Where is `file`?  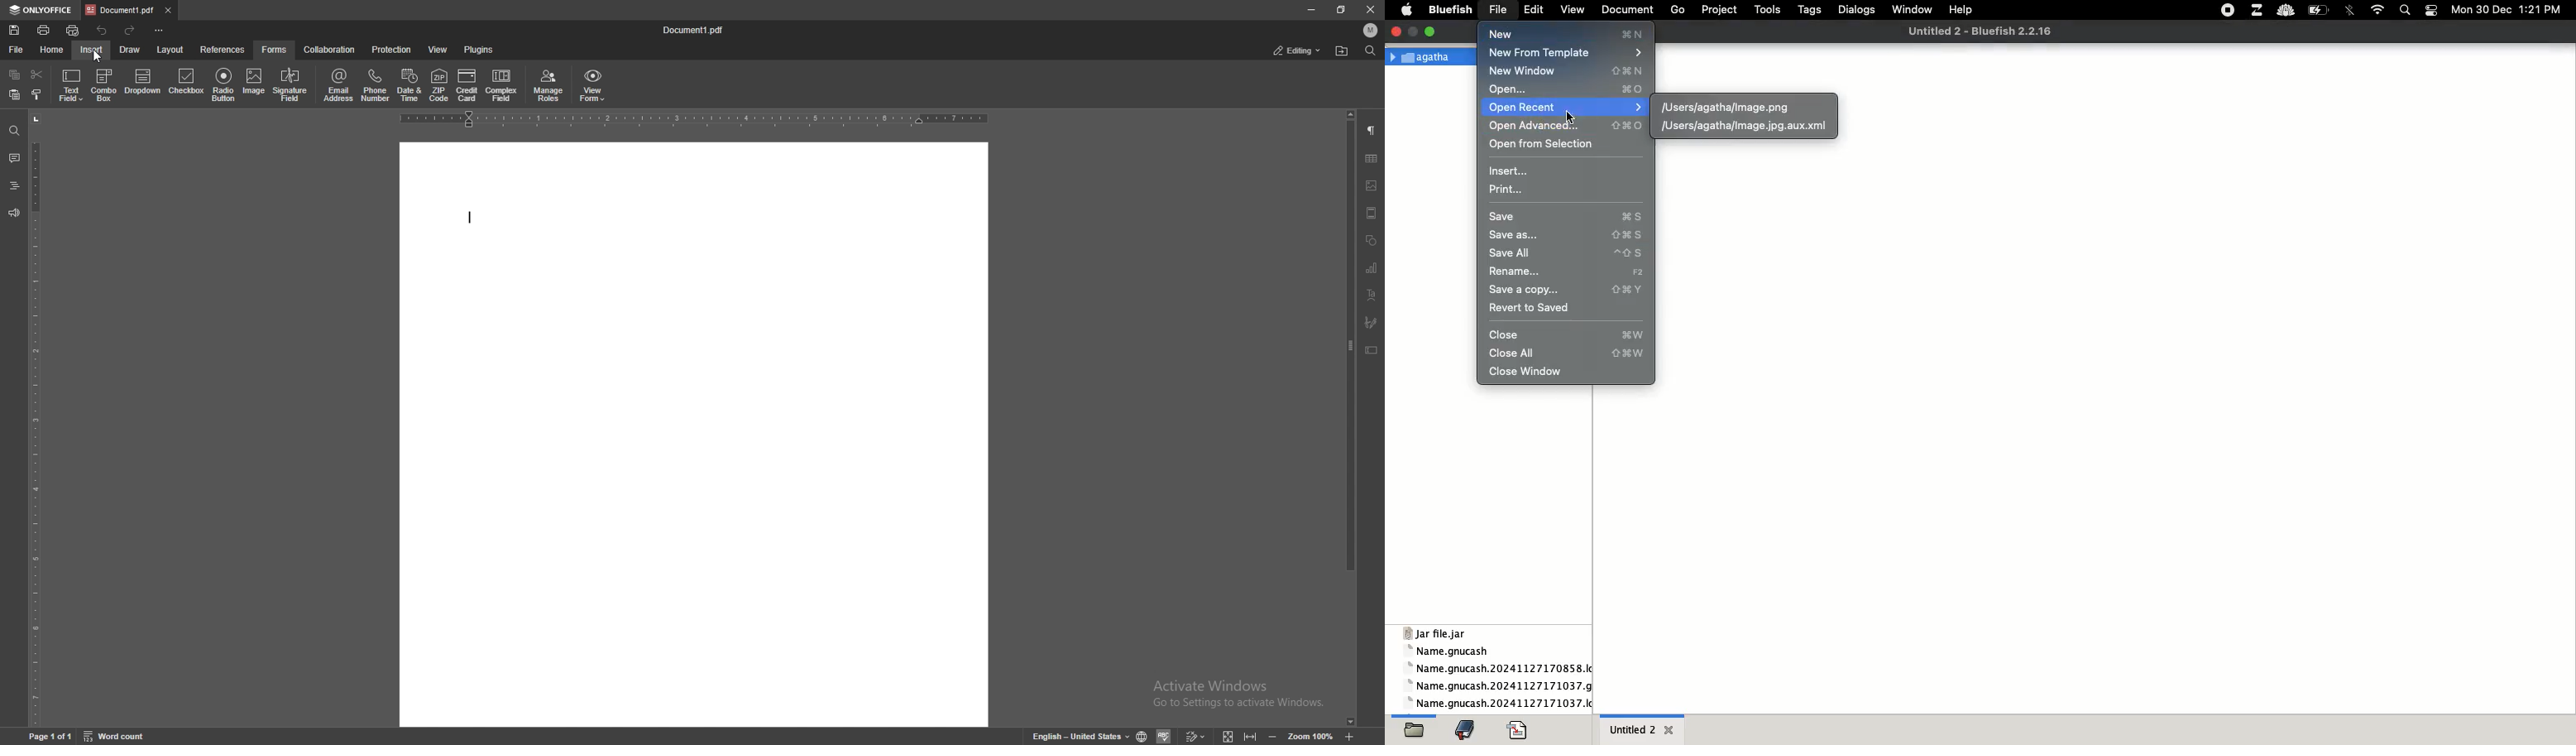 file is located at coordinates (16, 50).